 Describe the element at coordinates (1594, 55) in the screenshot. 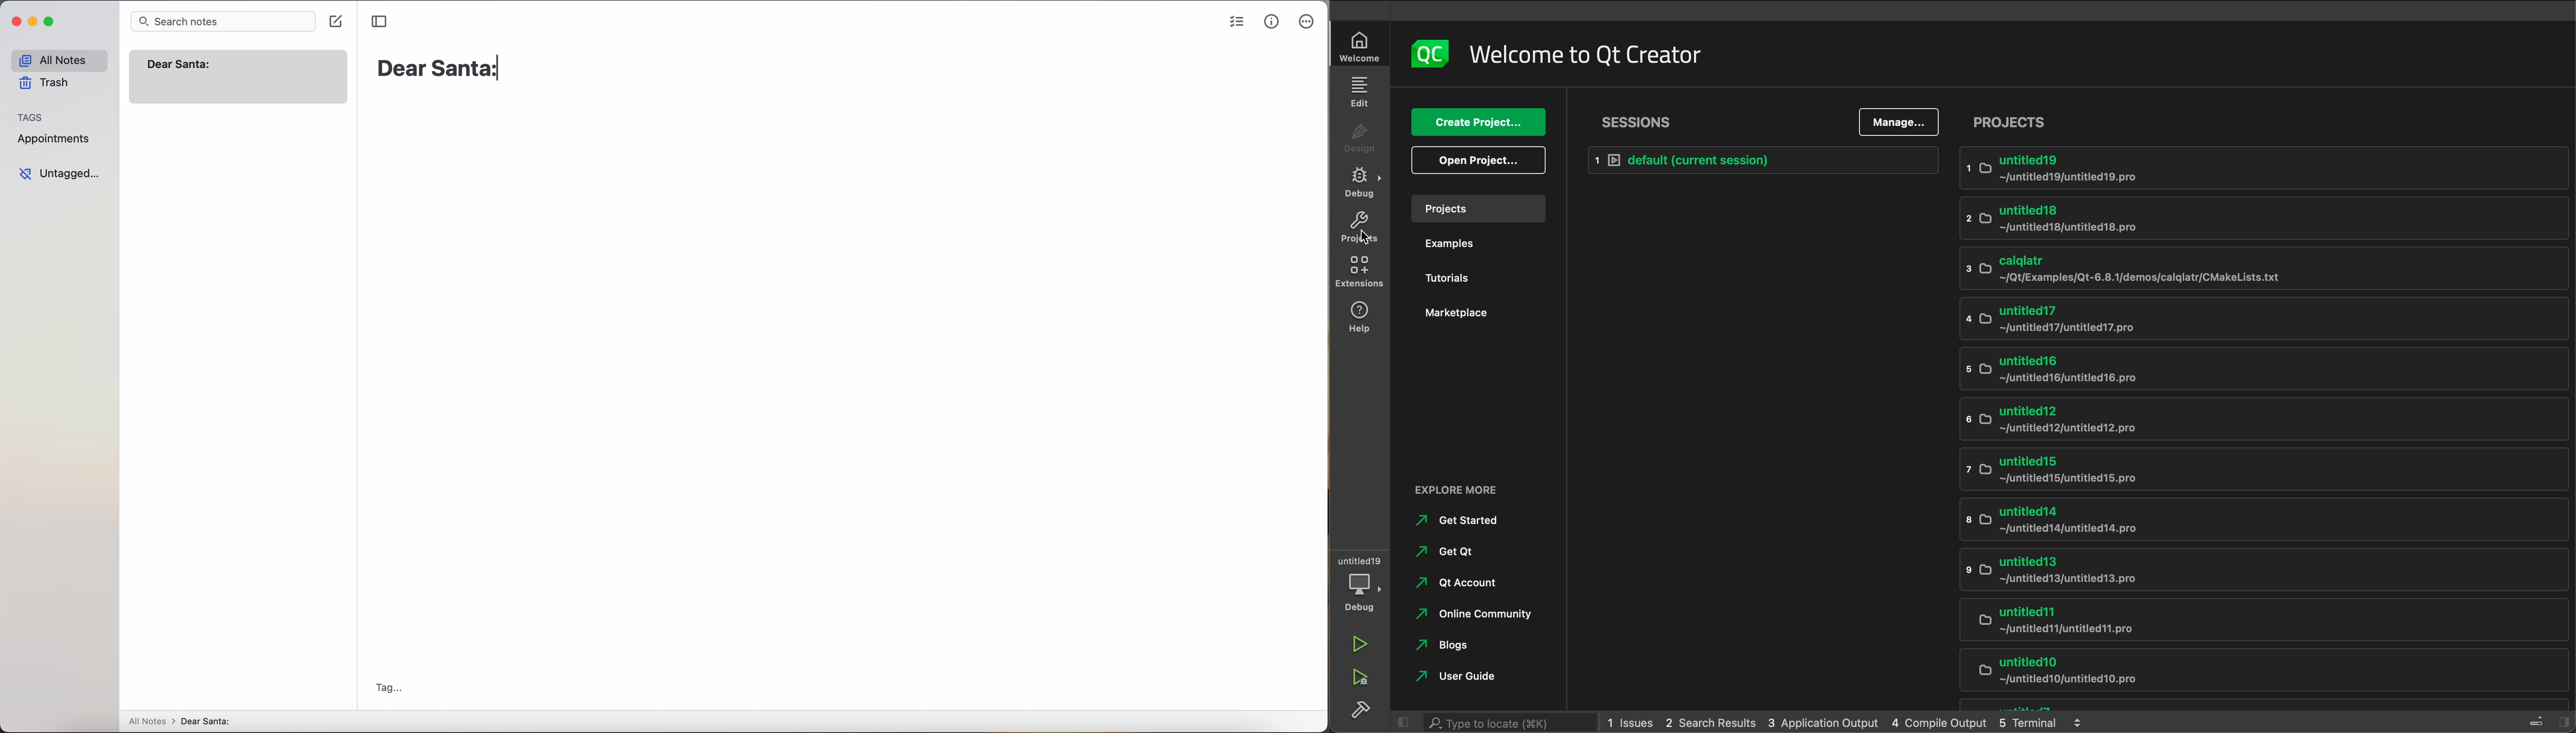

I see `welcome to qt creator` at that location.